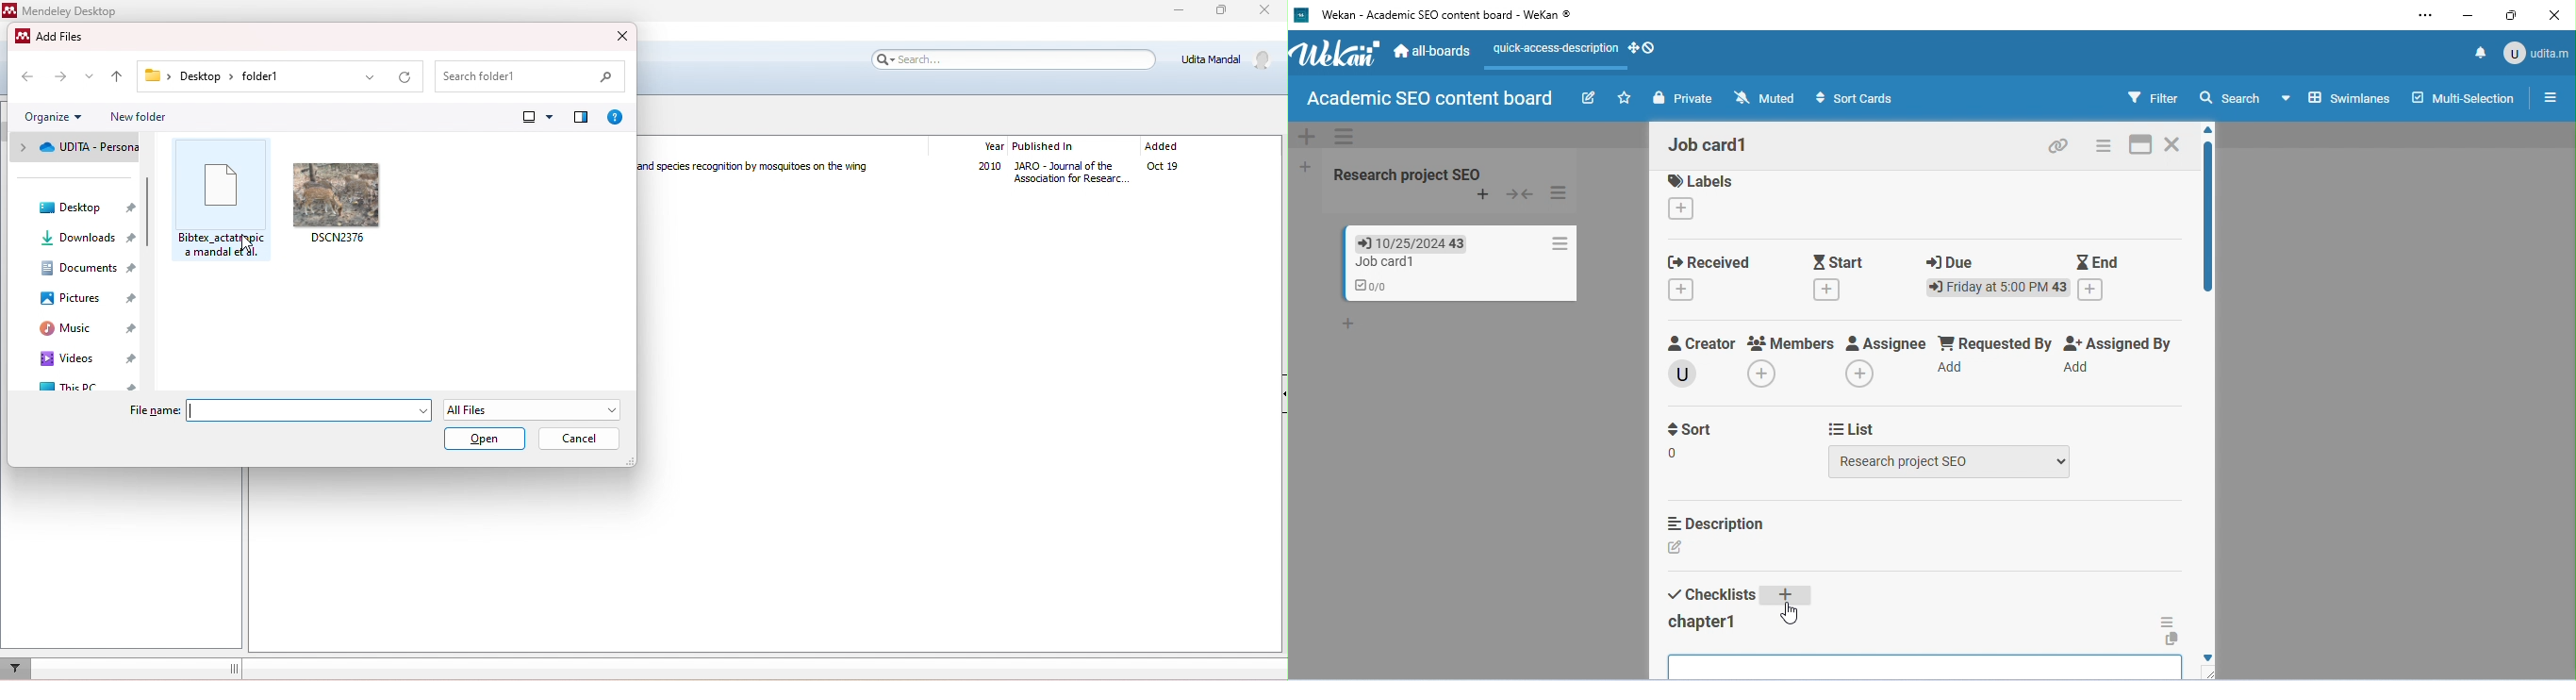  Describe the element at coordinates (580, 440) in the screenshot. I see `cancel` at that location.